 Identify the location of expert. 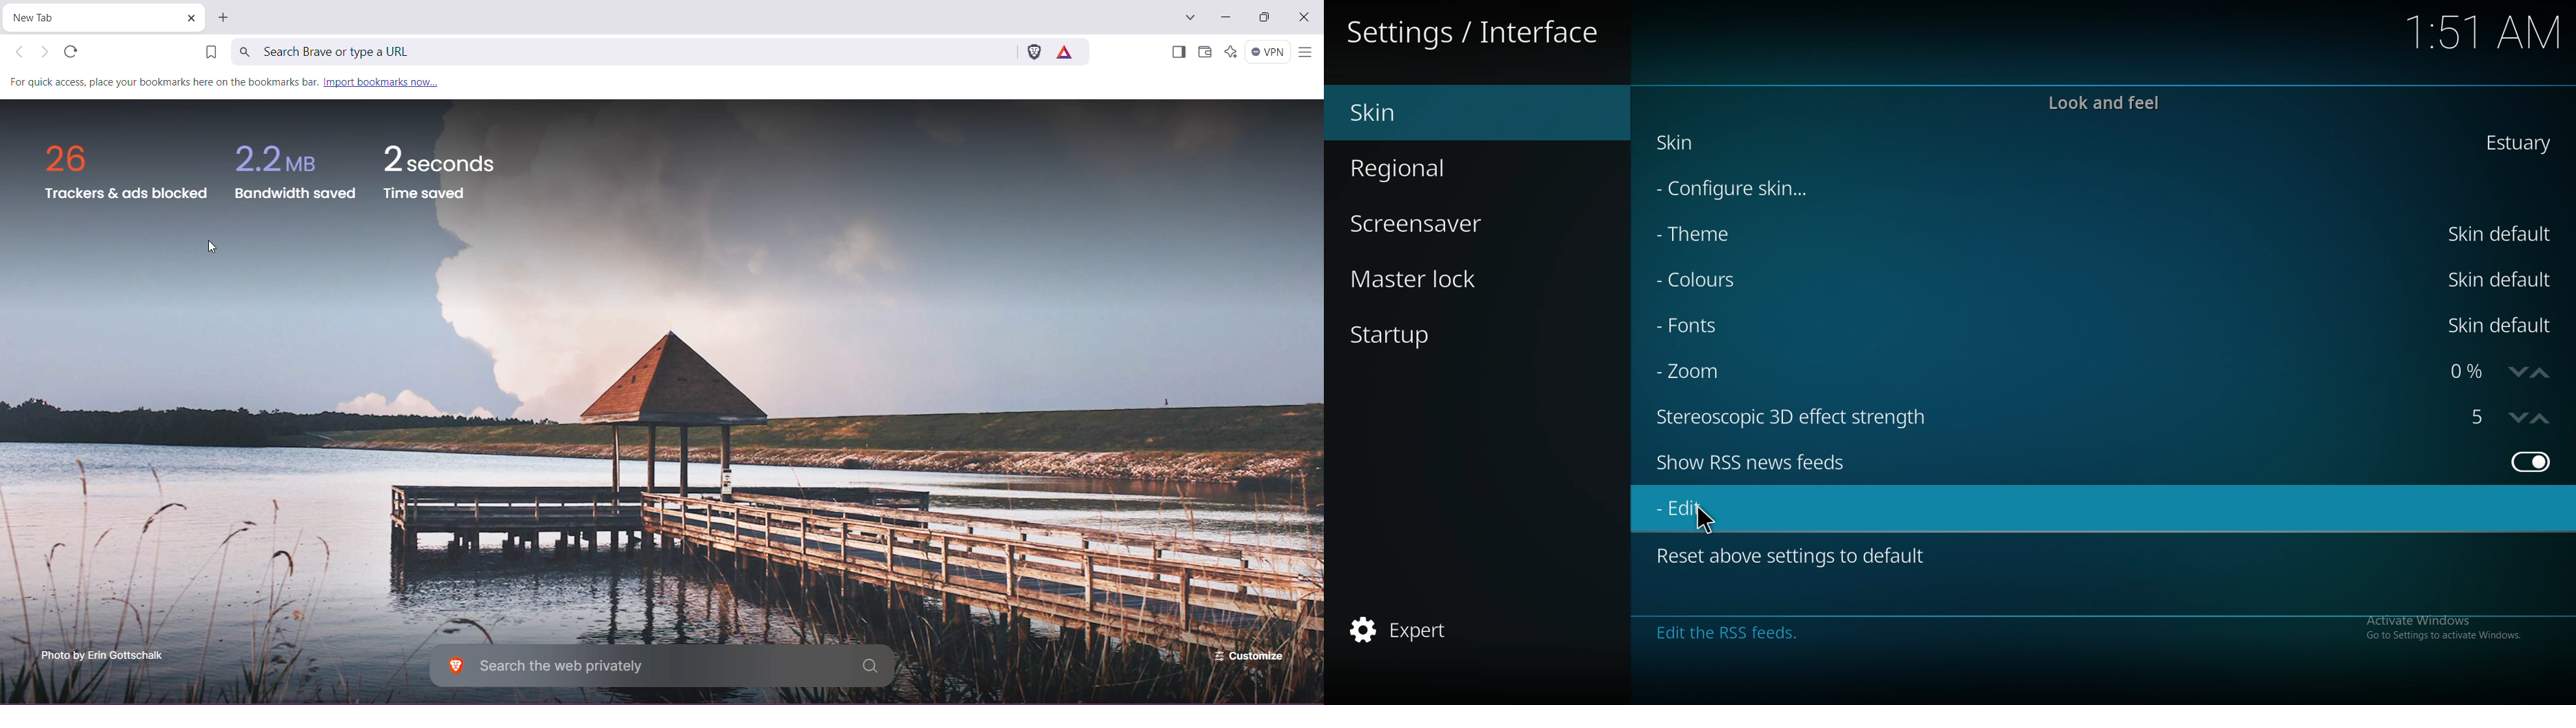
(1413, 631).